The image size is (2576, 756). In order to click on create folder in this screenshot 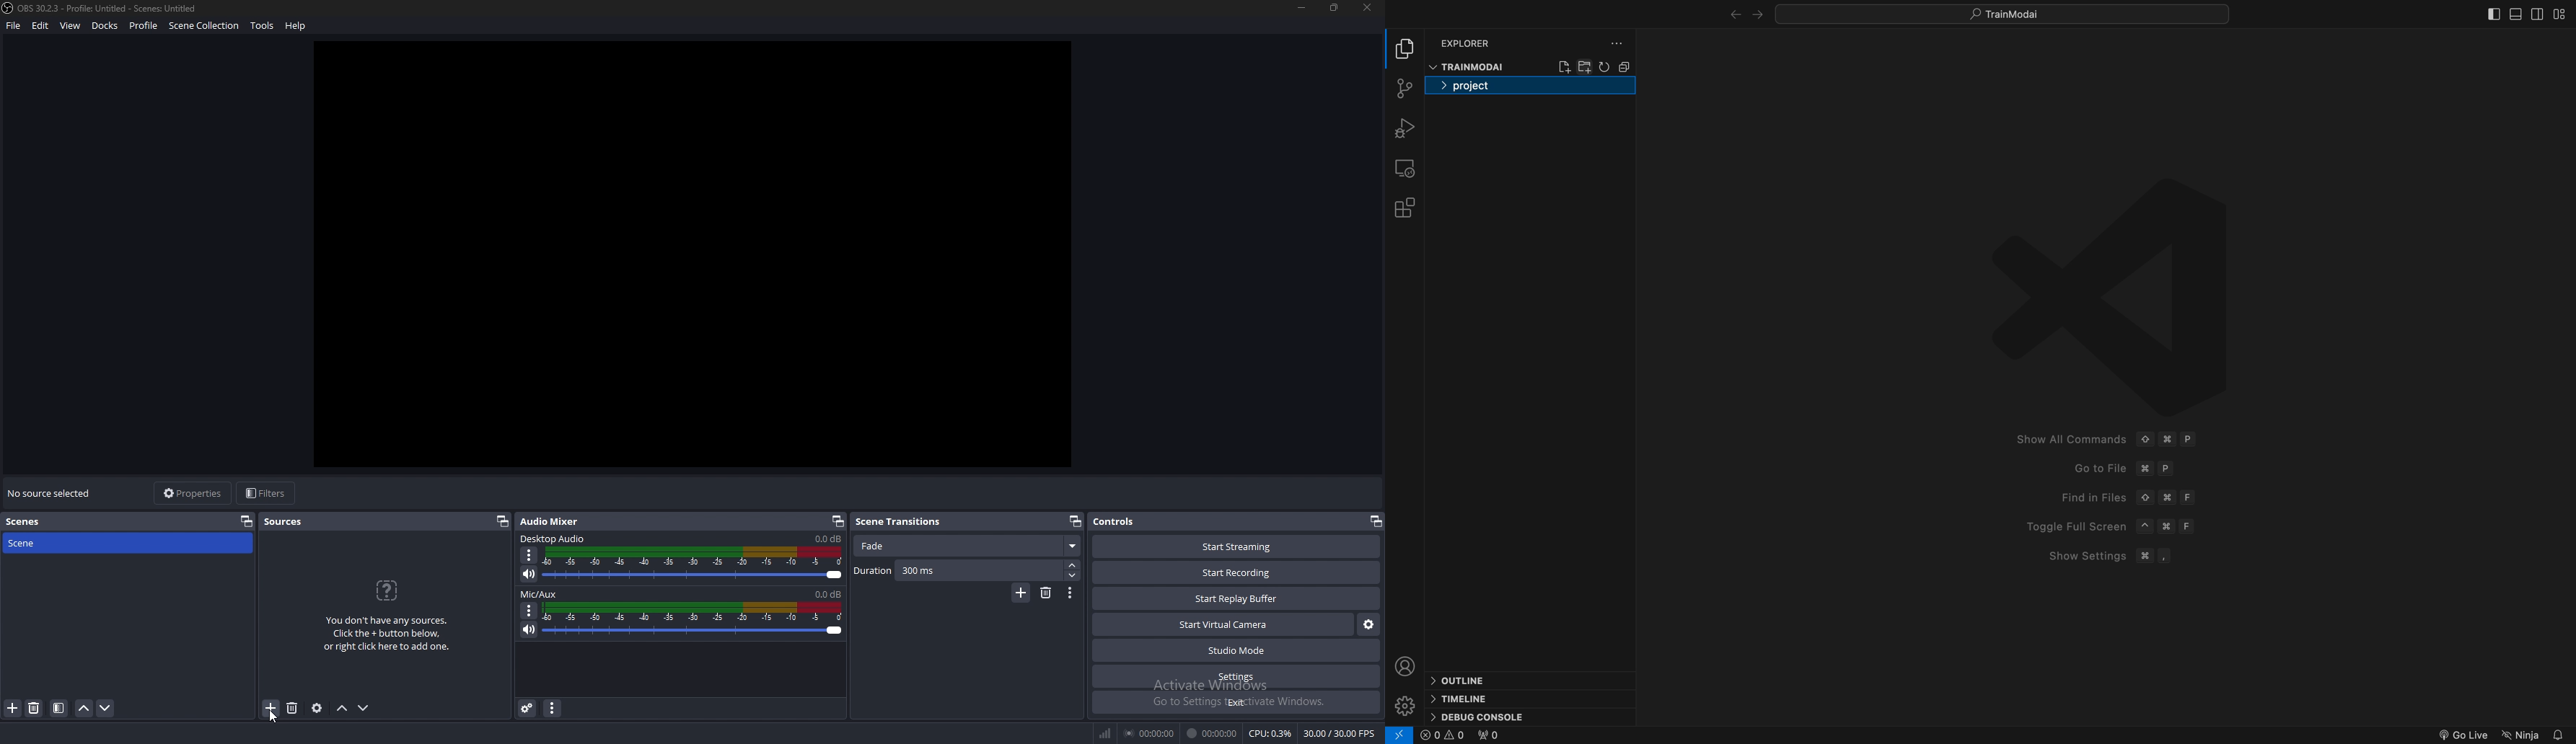, I will do `click(1586, 66)`.